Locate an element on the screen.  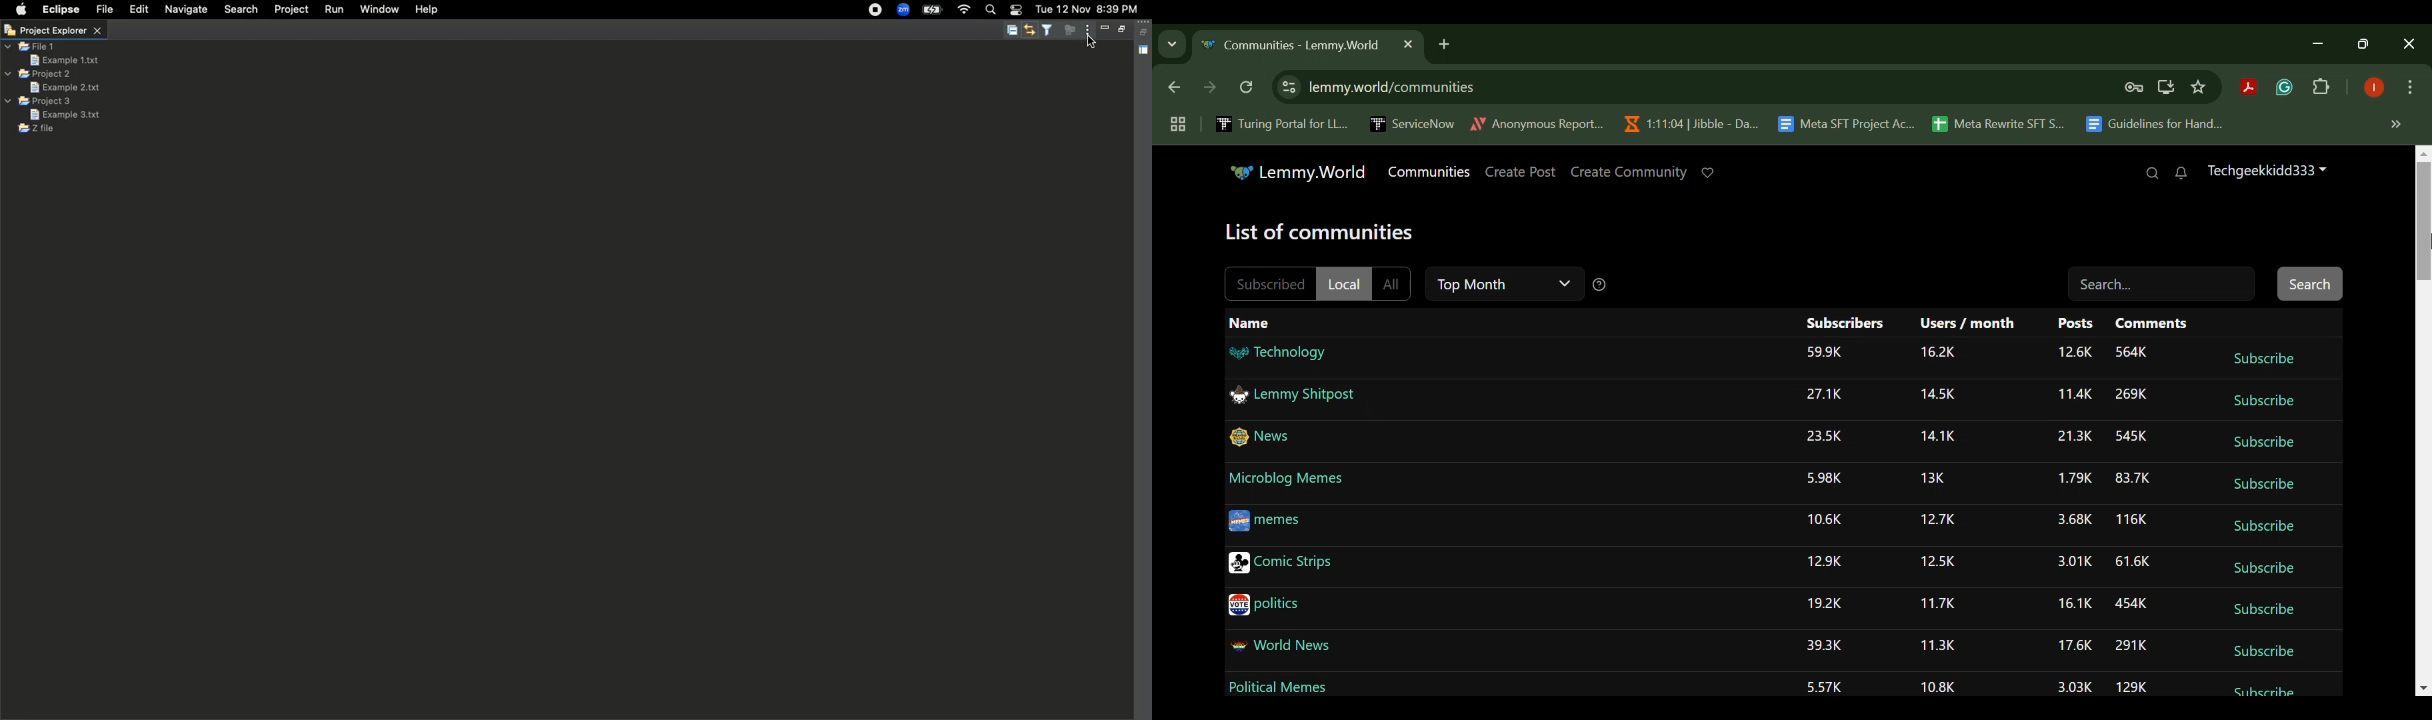
Apple logo is located at coordinates (22, 9).